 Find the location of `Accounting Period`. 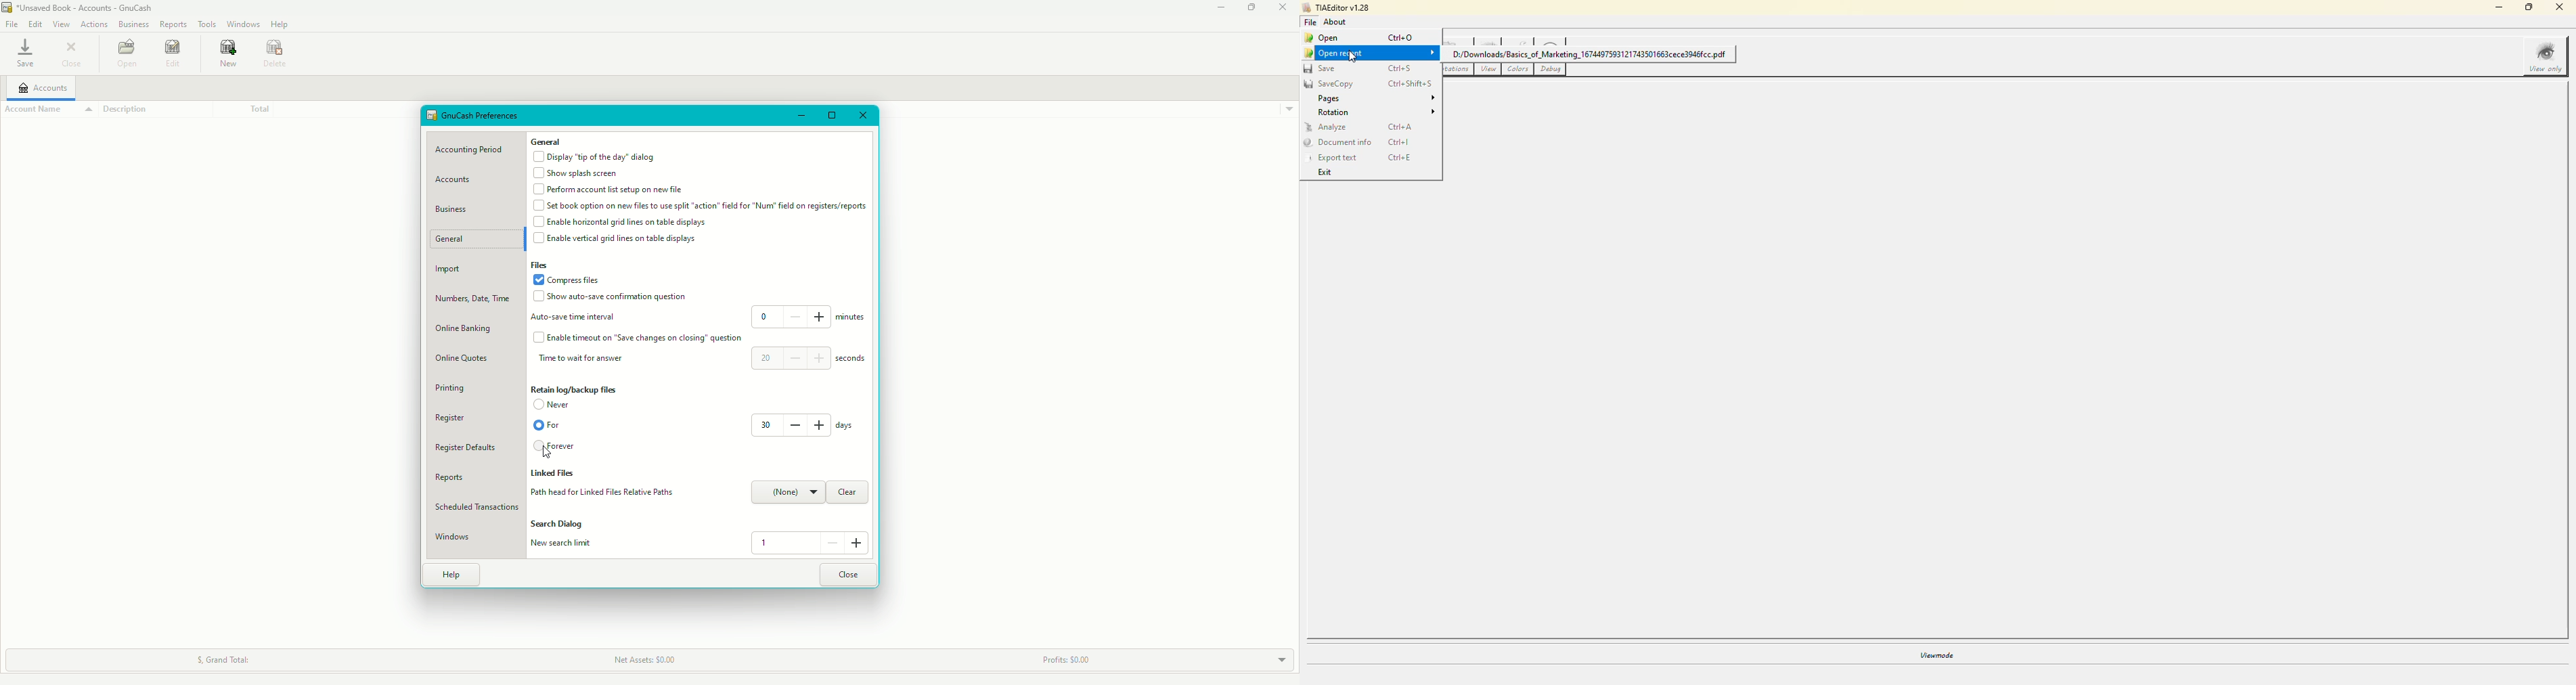

Accounting Period is located at coordinates (472, 150).